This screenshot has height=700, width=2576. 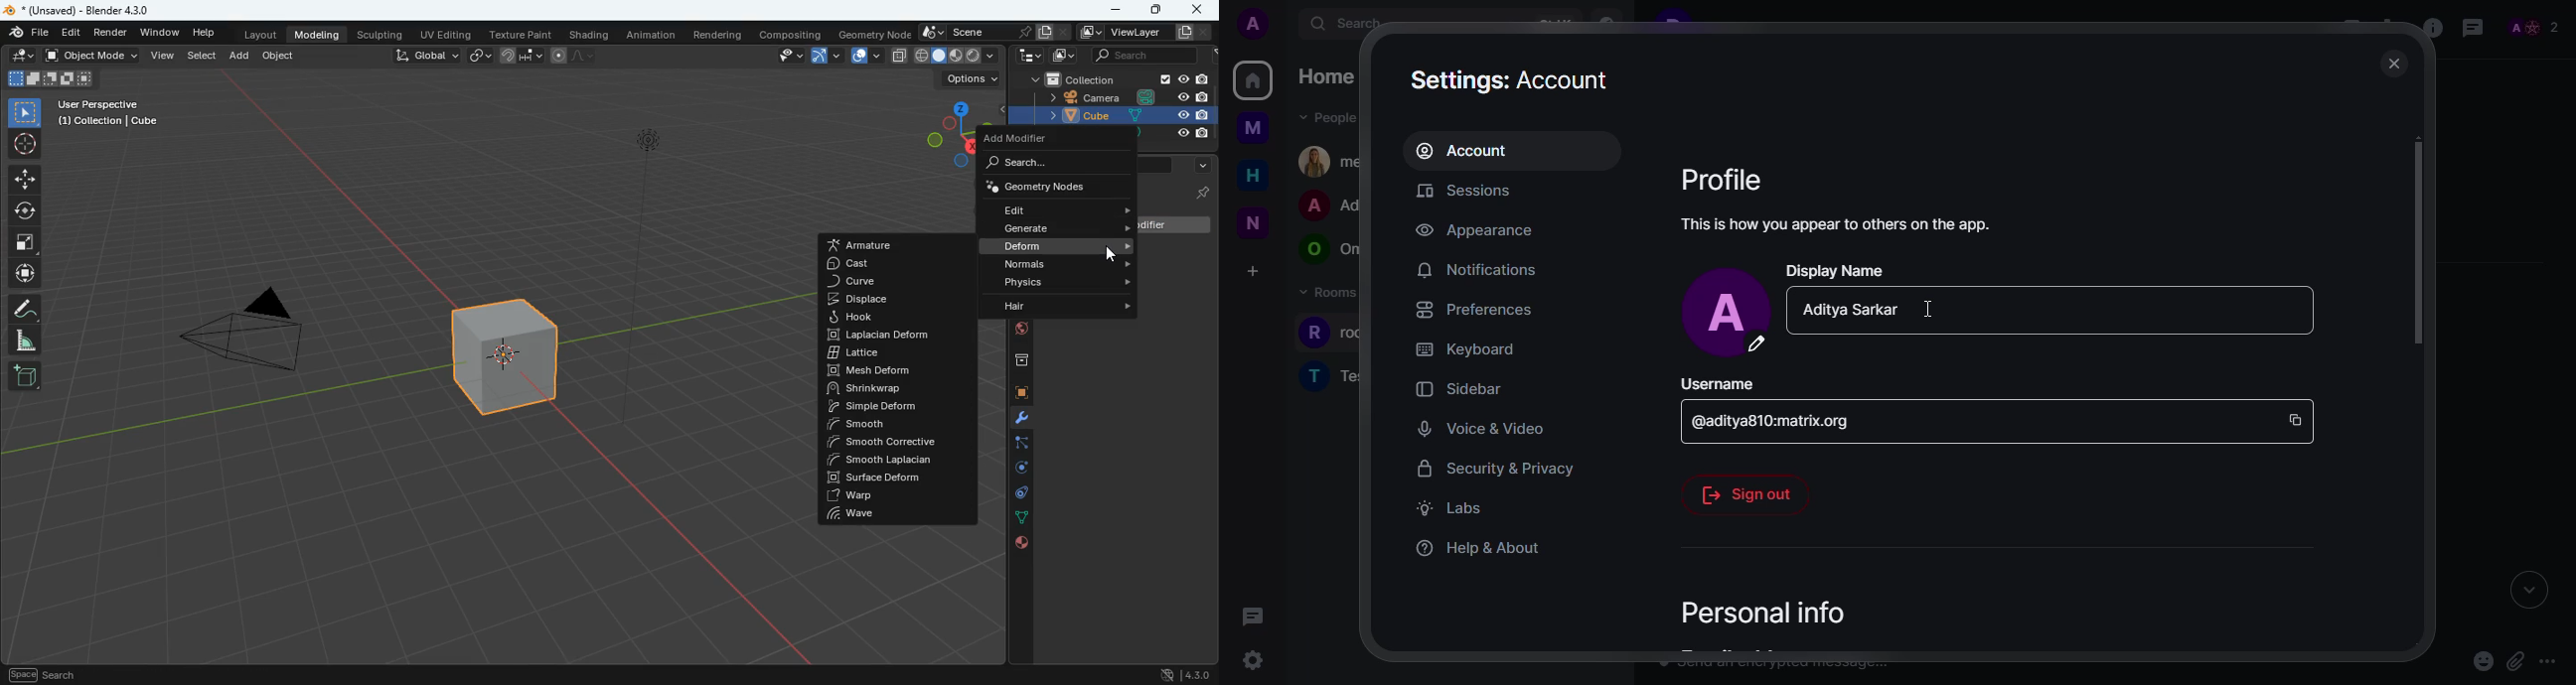 I want to click on cube, so click(x=1124, y=116).